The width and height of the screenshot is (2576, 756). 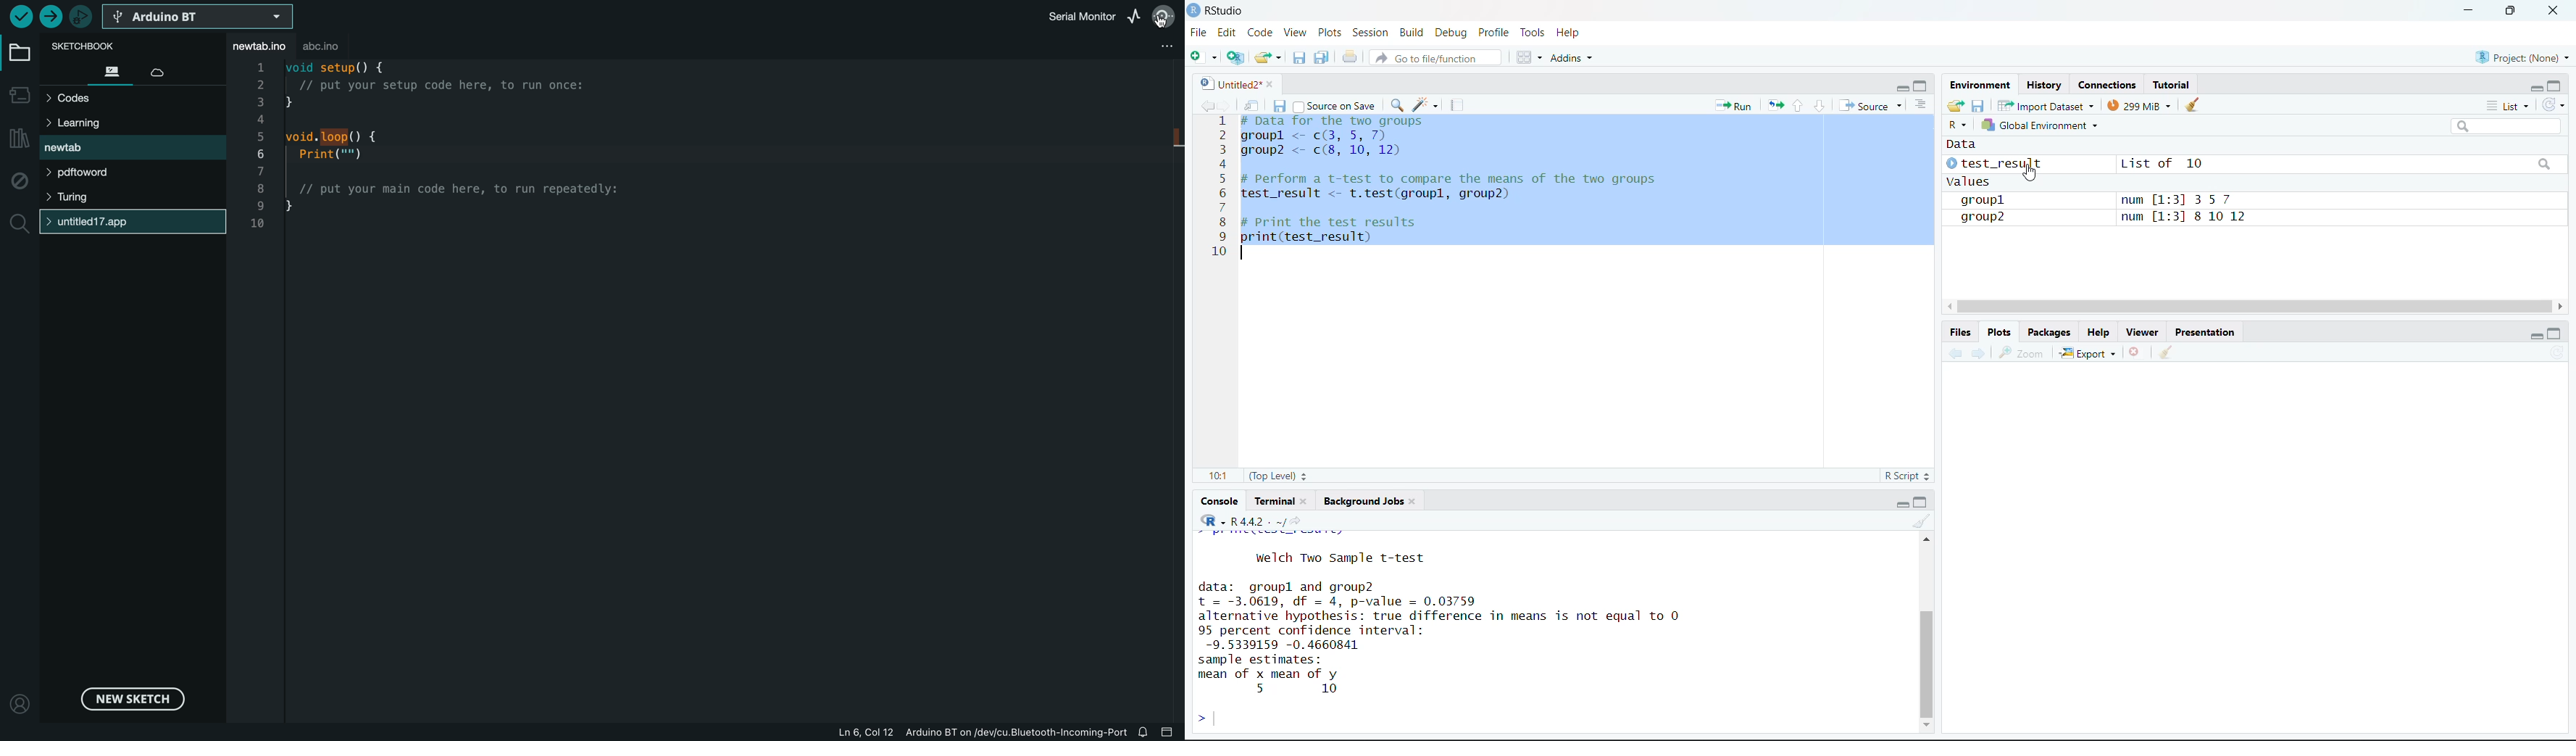 I want to click on View, so click(x=1295, y=31).